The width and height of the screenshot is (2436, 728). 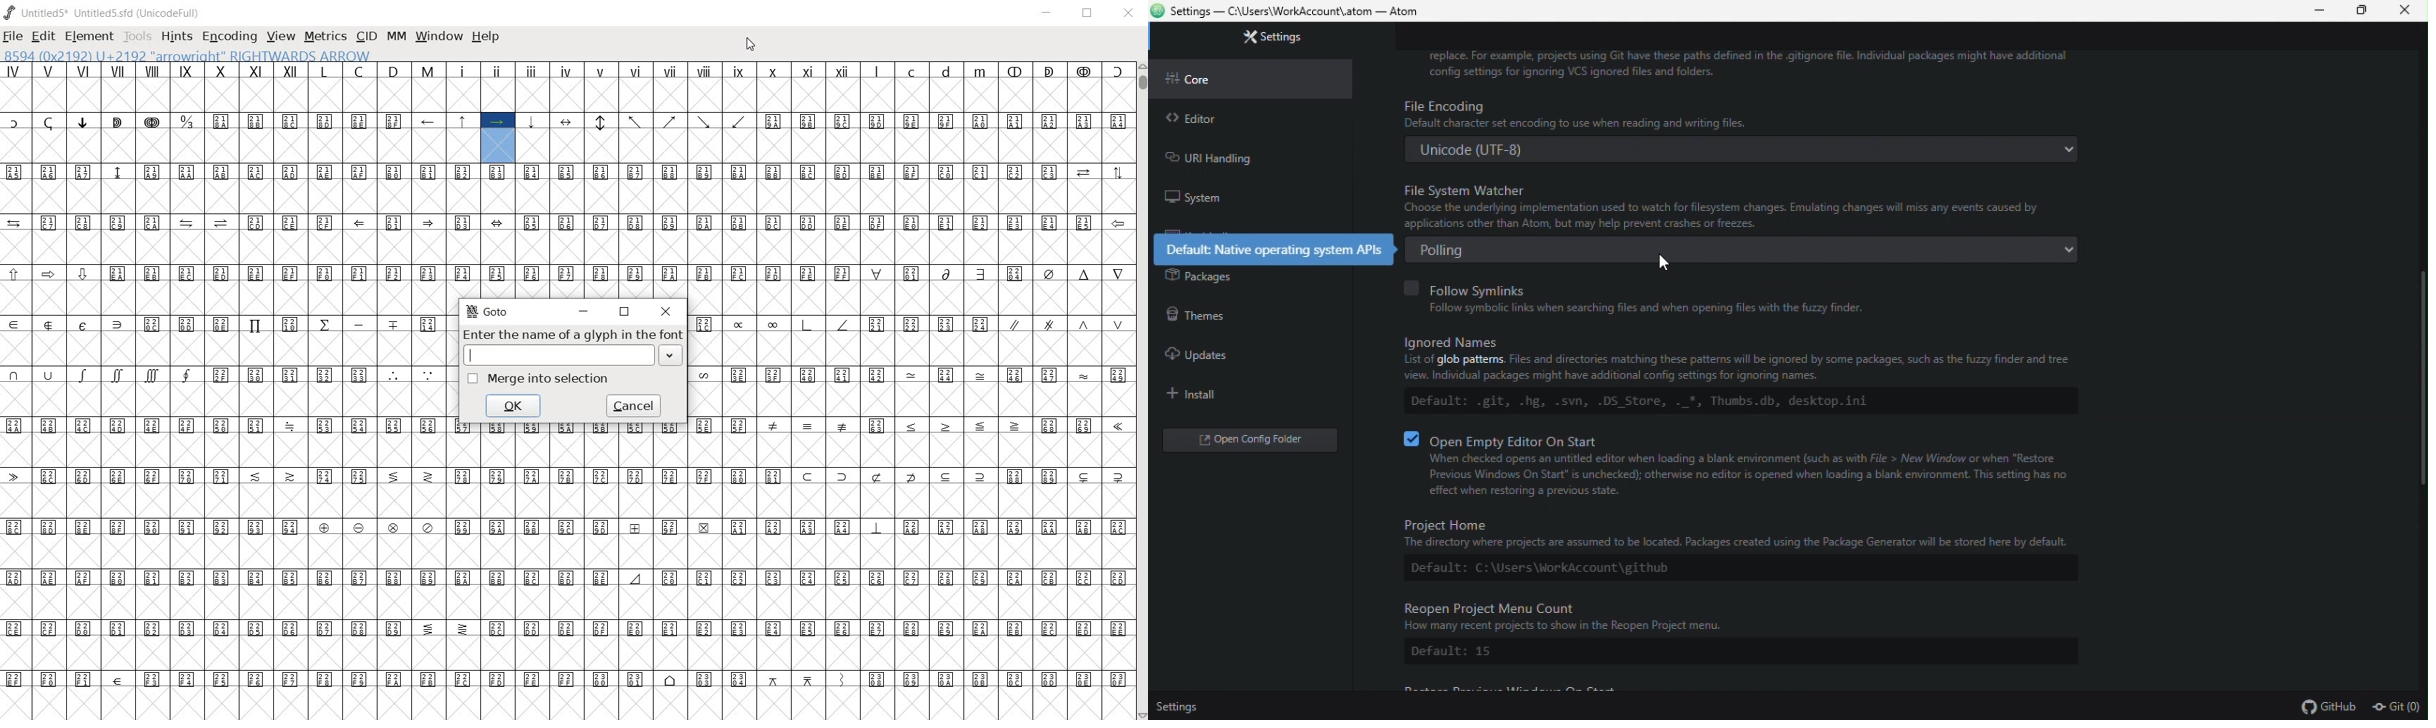 I want to click on Packages, so click(x=1242, y=277).